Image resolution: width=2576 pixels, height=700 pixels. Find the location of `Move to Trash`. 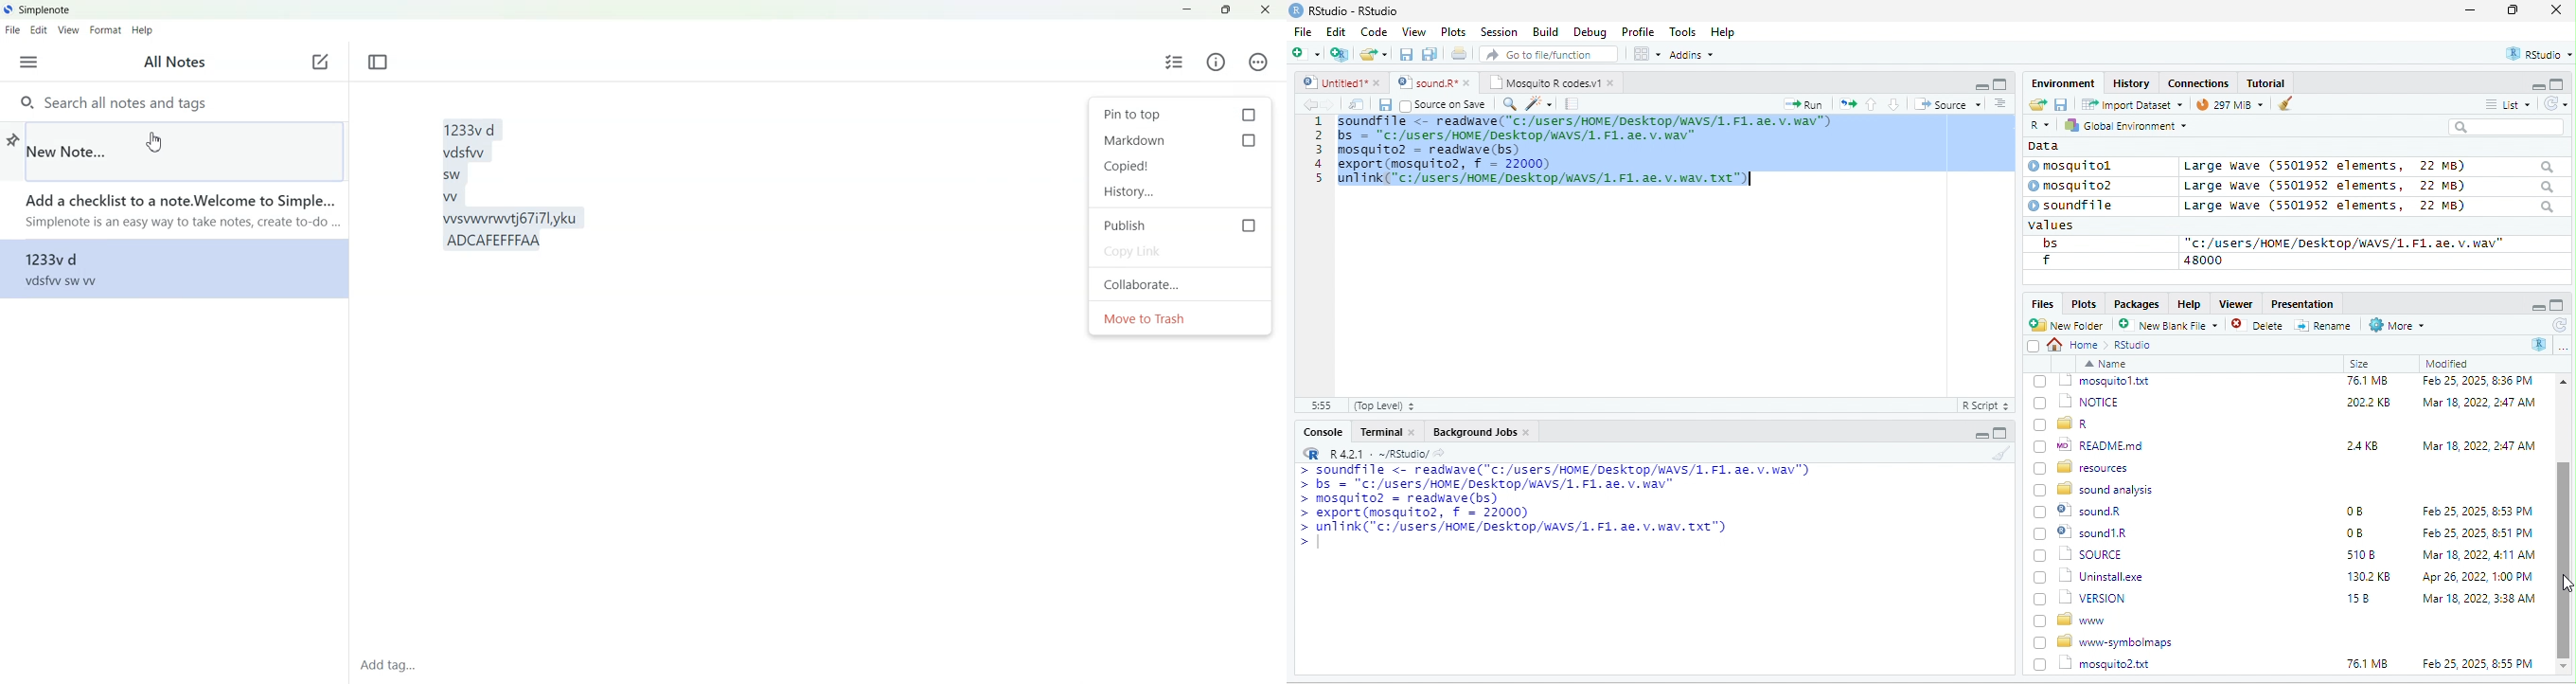

Move to Trash is located at coordinates (1181, 319).